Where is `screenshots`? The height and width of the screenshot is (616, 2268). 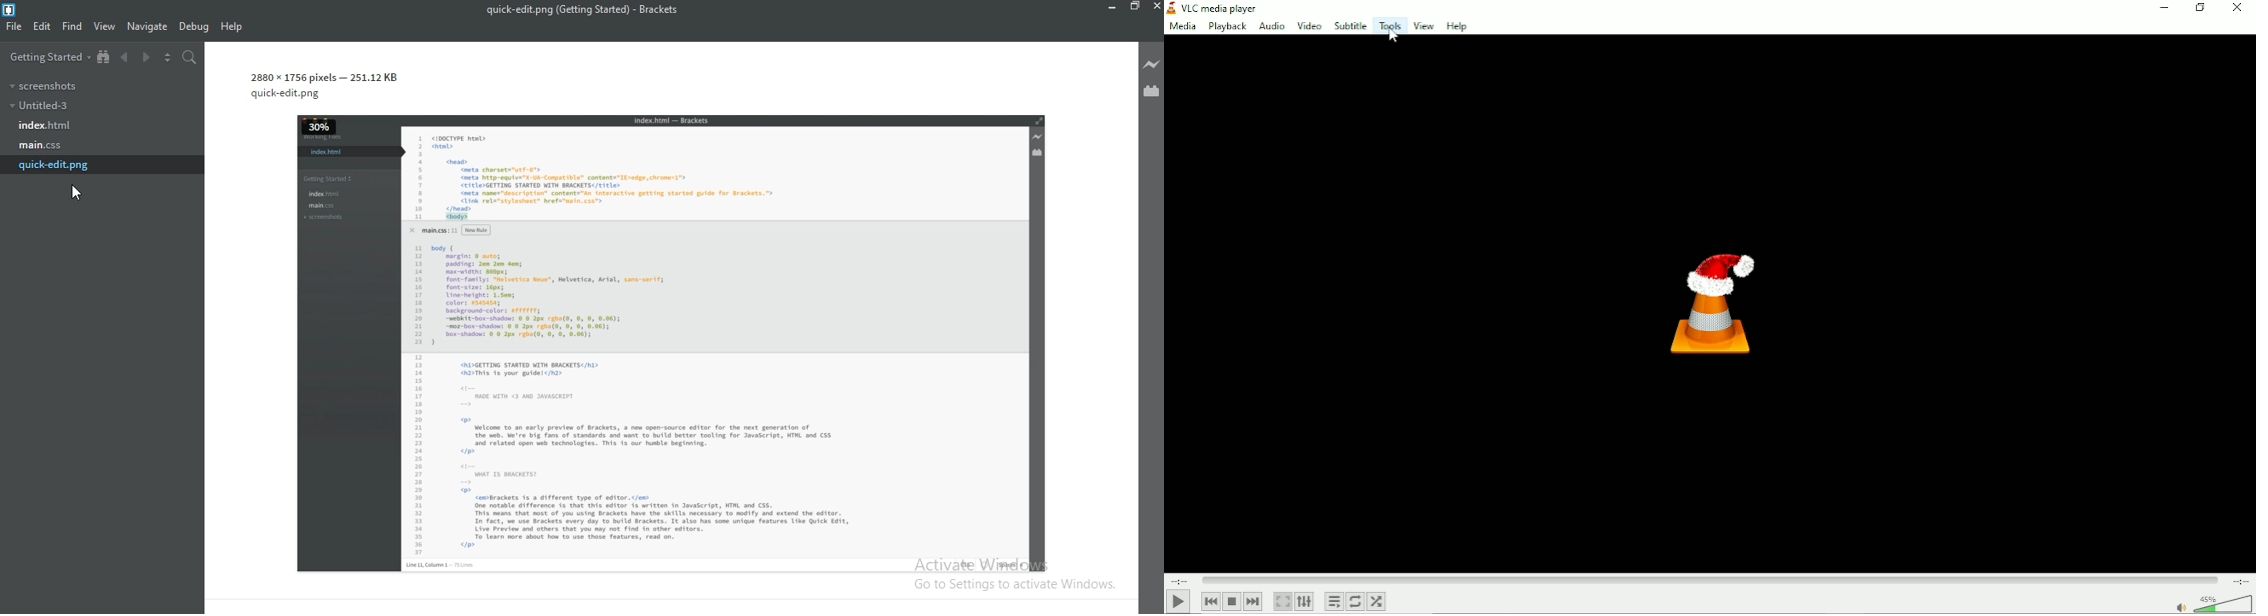 screenshots is located at coordinates (41, 84).